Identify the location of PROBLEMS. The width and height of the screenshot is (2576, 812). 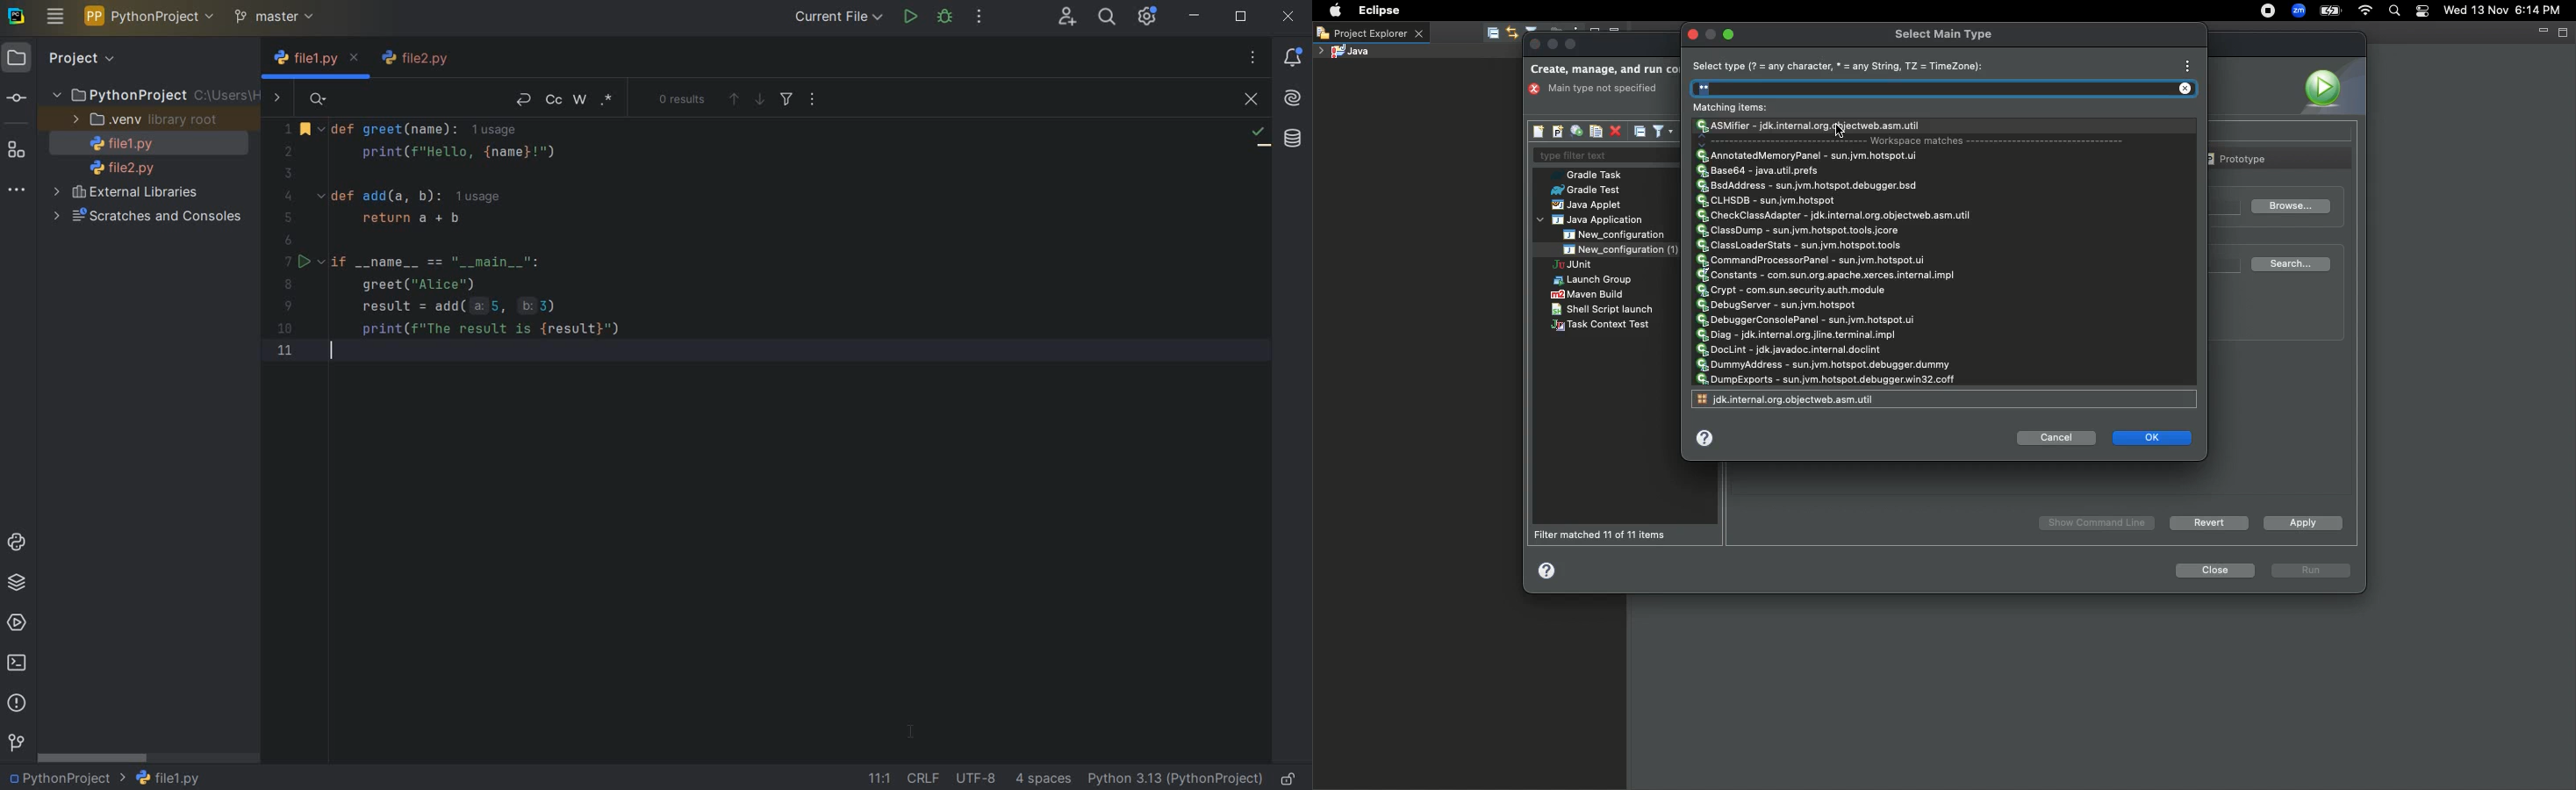
(17, 704).